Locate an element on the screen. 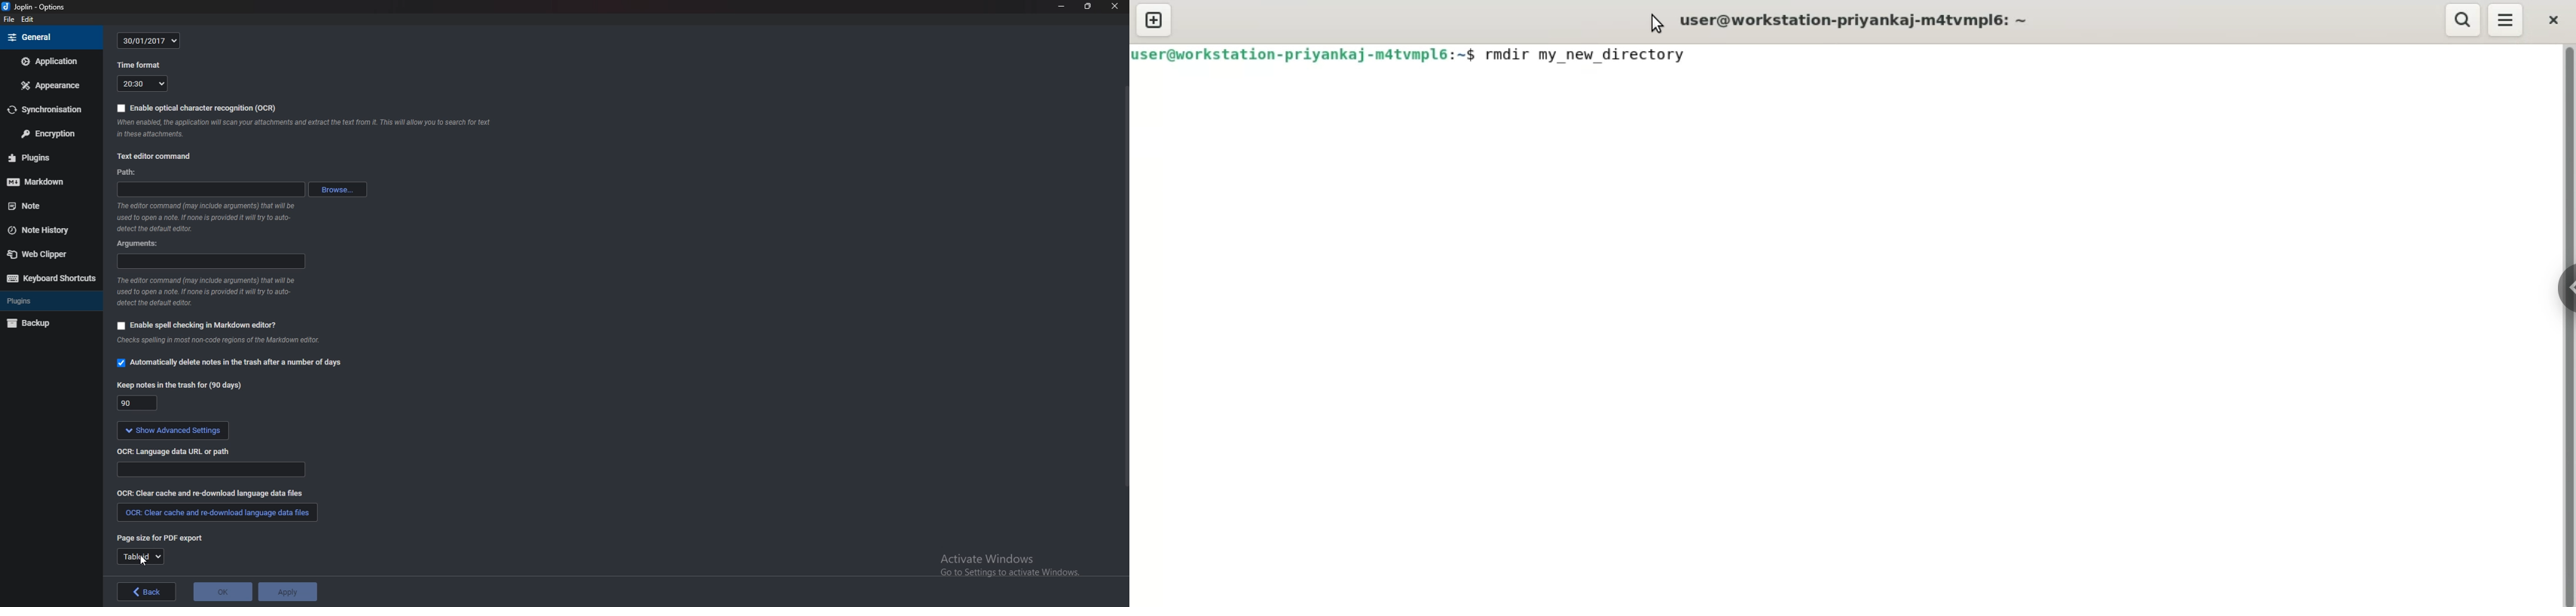 The image size is (2576, 616). menu is located at coordinates (2506, 20).